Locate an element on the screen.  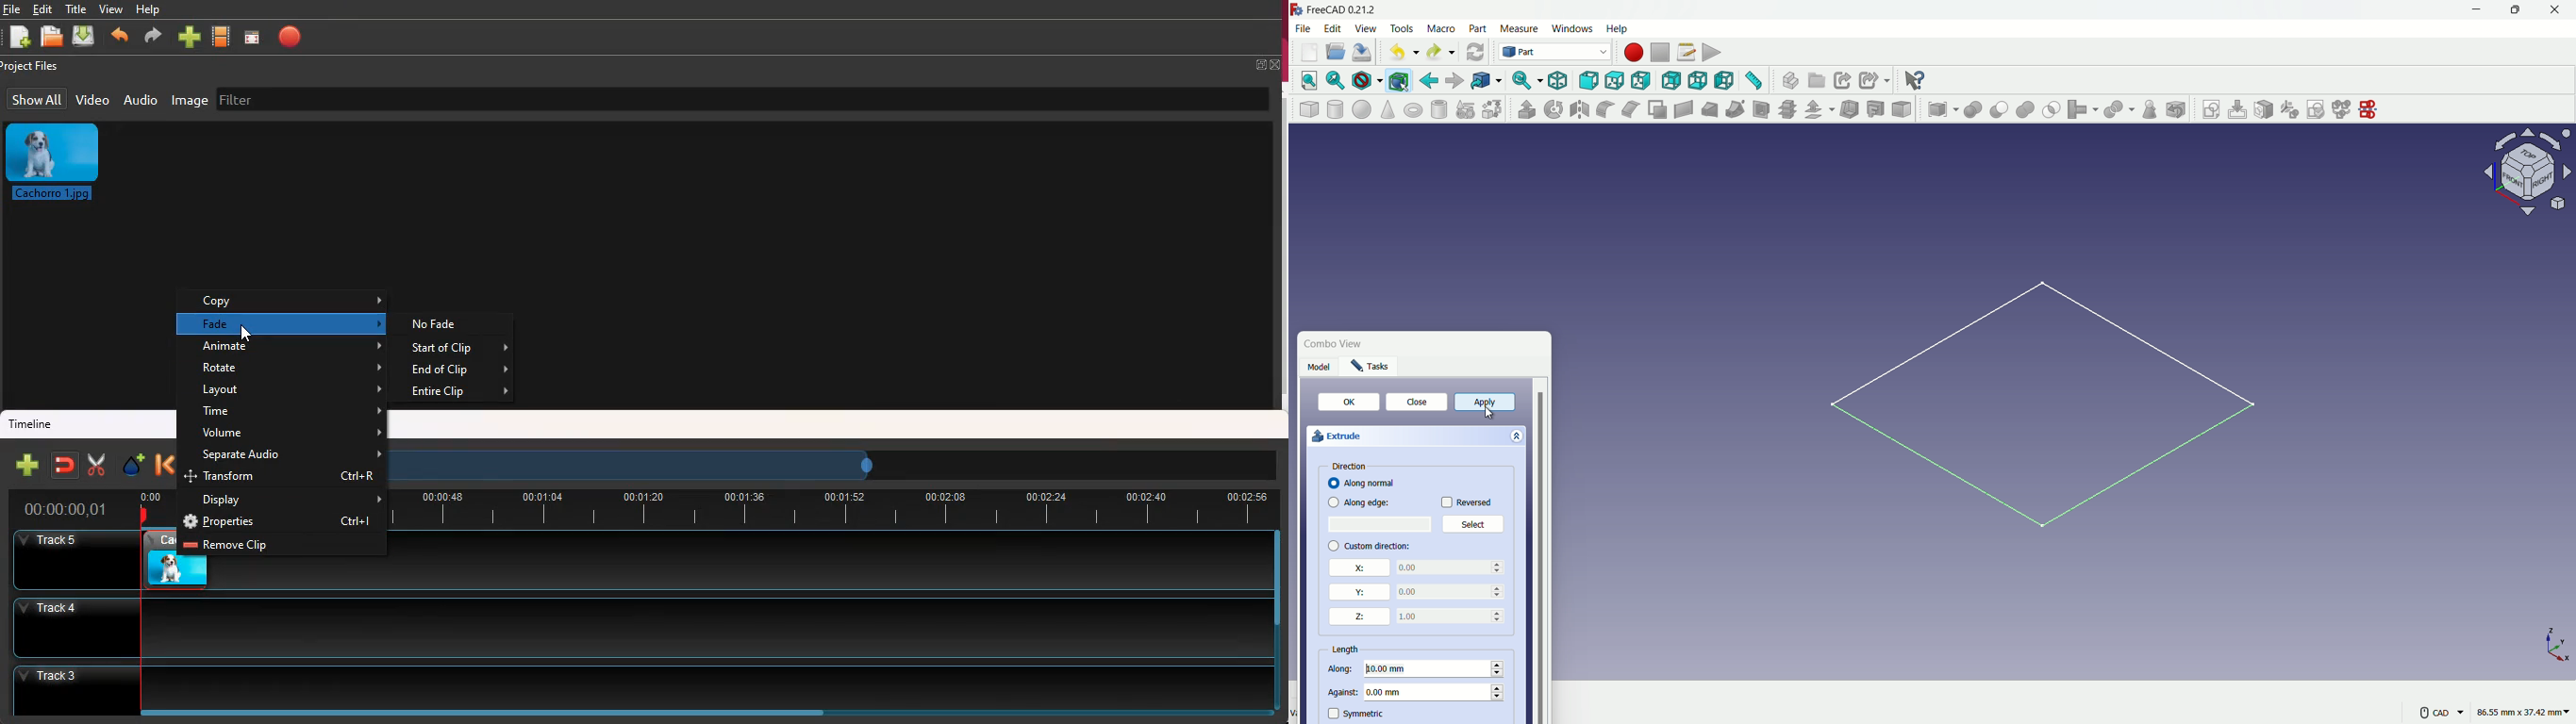
movie is located at coordinates (224, 36).